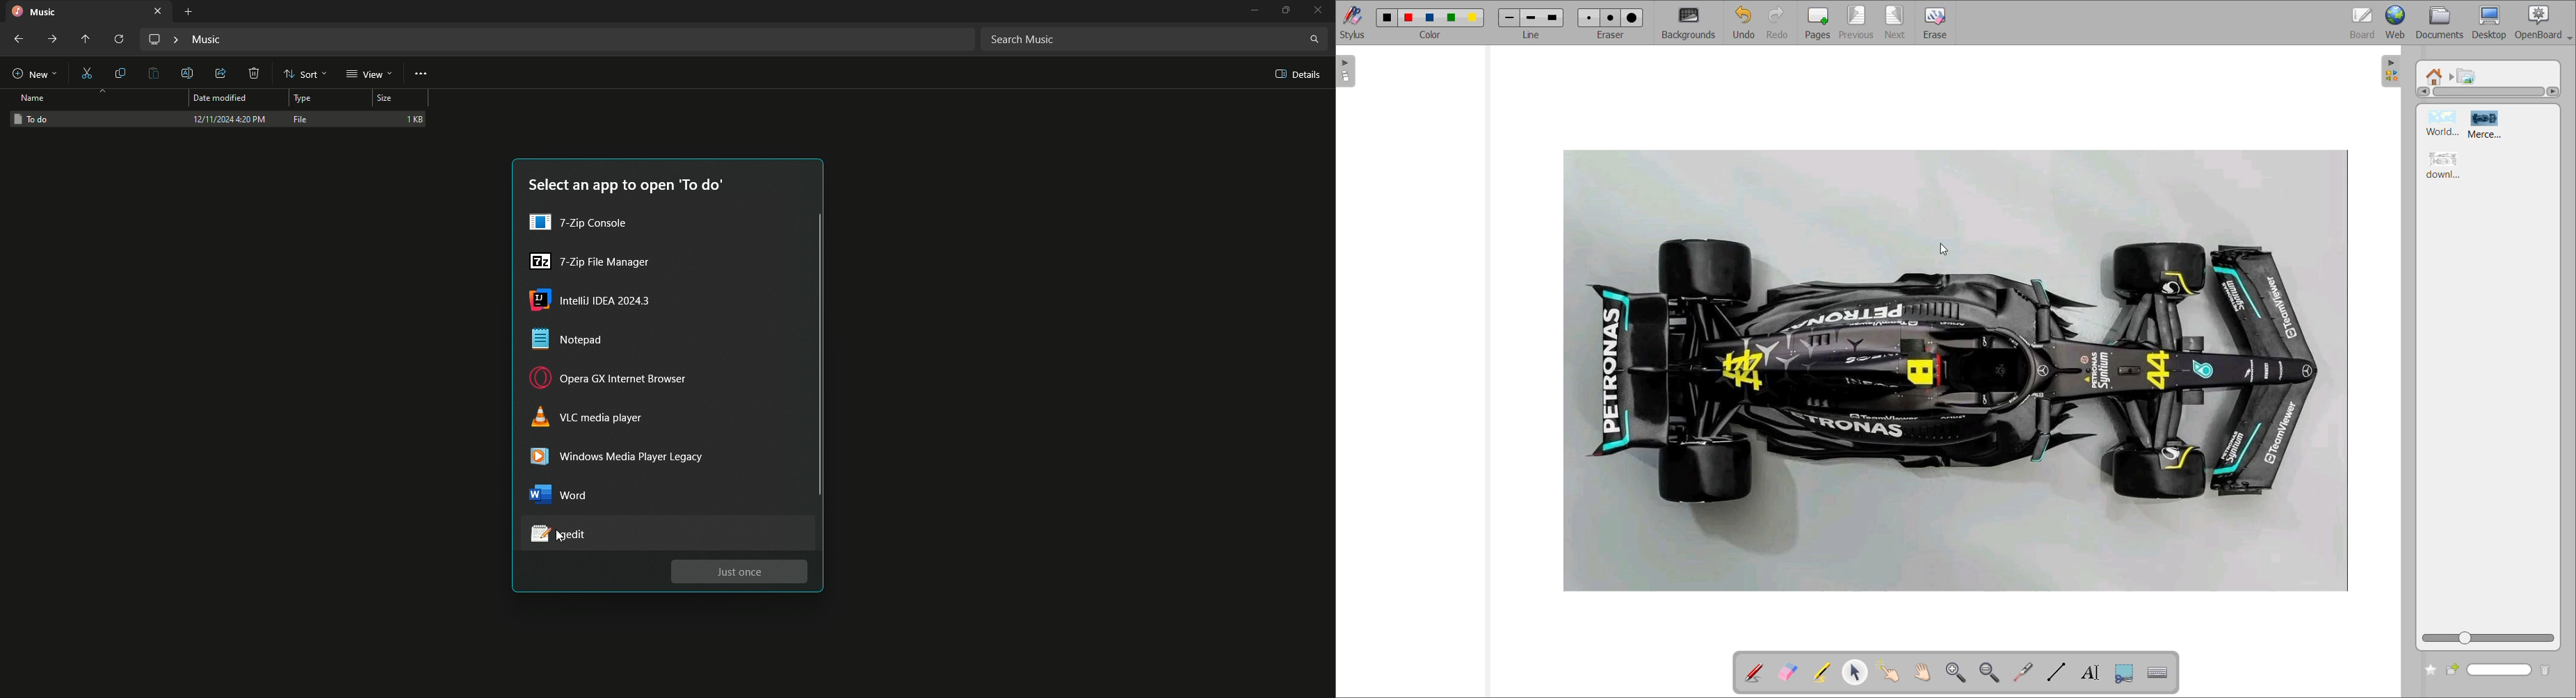 Image resolution: width=2576 pixels, height=700 pixels. I want to click on Music tab, so click(88, 12).